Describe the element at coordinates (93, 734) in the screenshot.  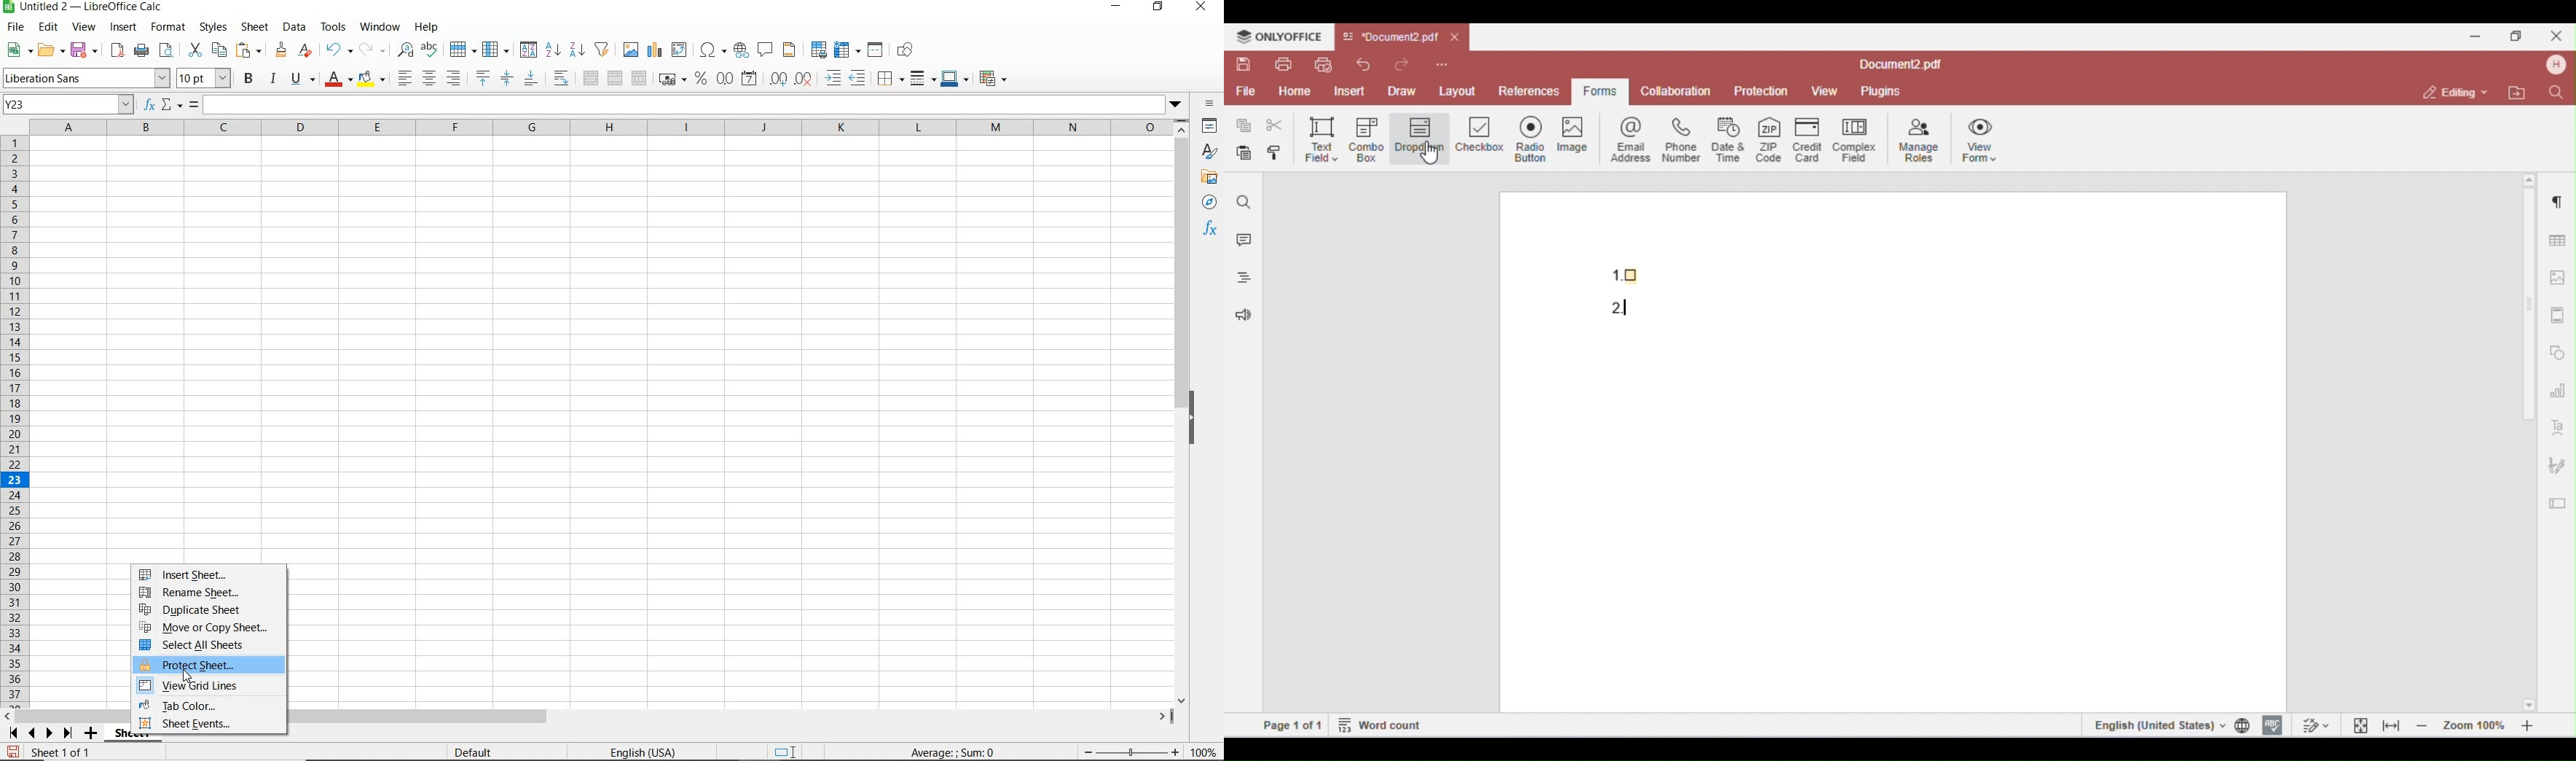
I see `ADD SHEET` at that location.